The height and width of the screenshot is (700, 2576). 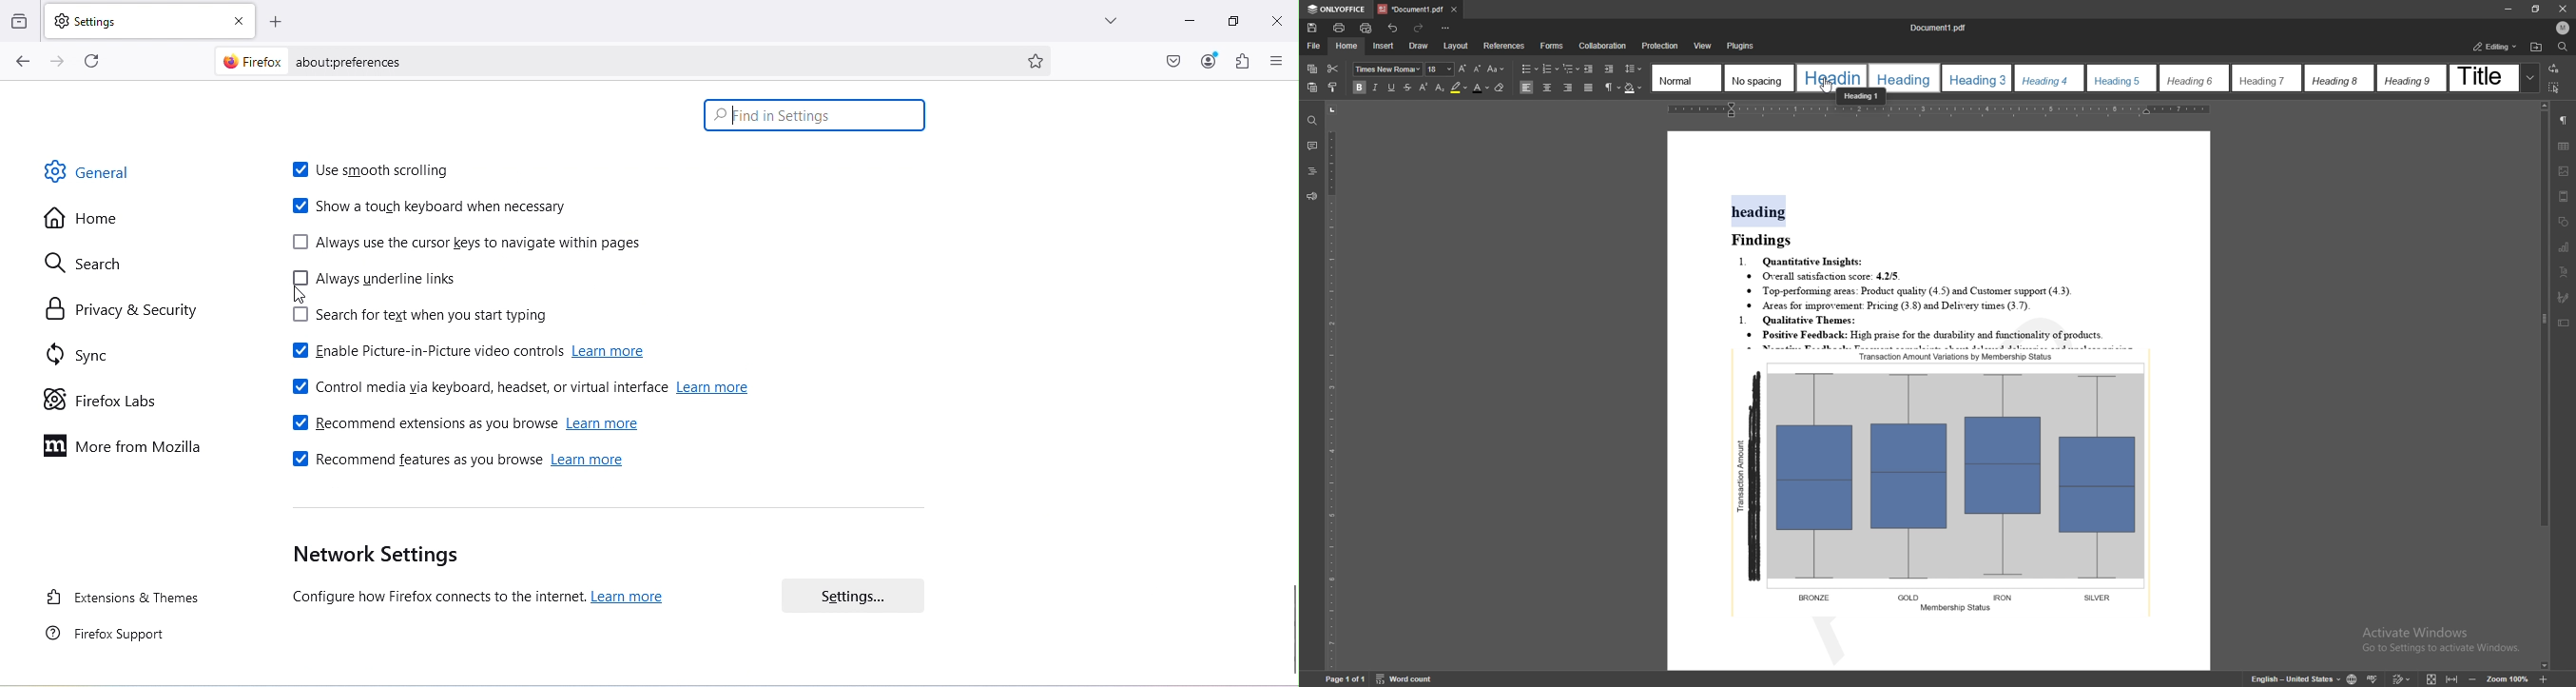 I want to click on layout, so click(x=1457, y=46).